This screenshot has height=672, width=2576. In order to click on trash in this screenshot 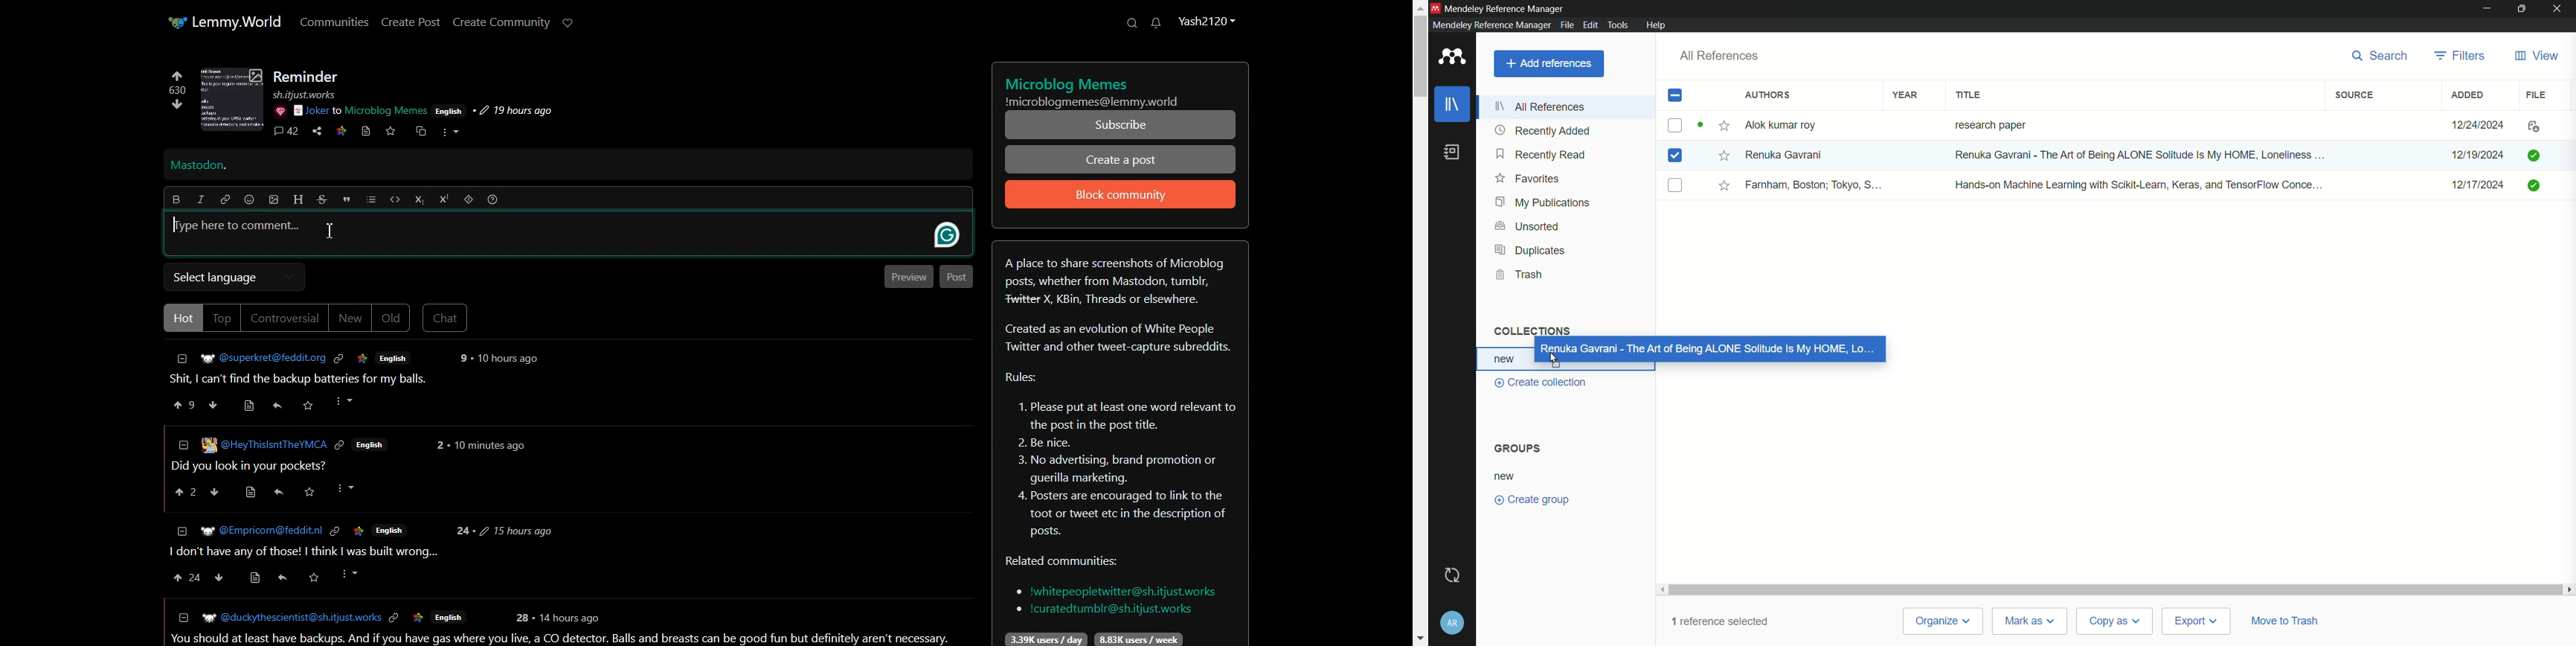, I will do `click(1518, 274)`.